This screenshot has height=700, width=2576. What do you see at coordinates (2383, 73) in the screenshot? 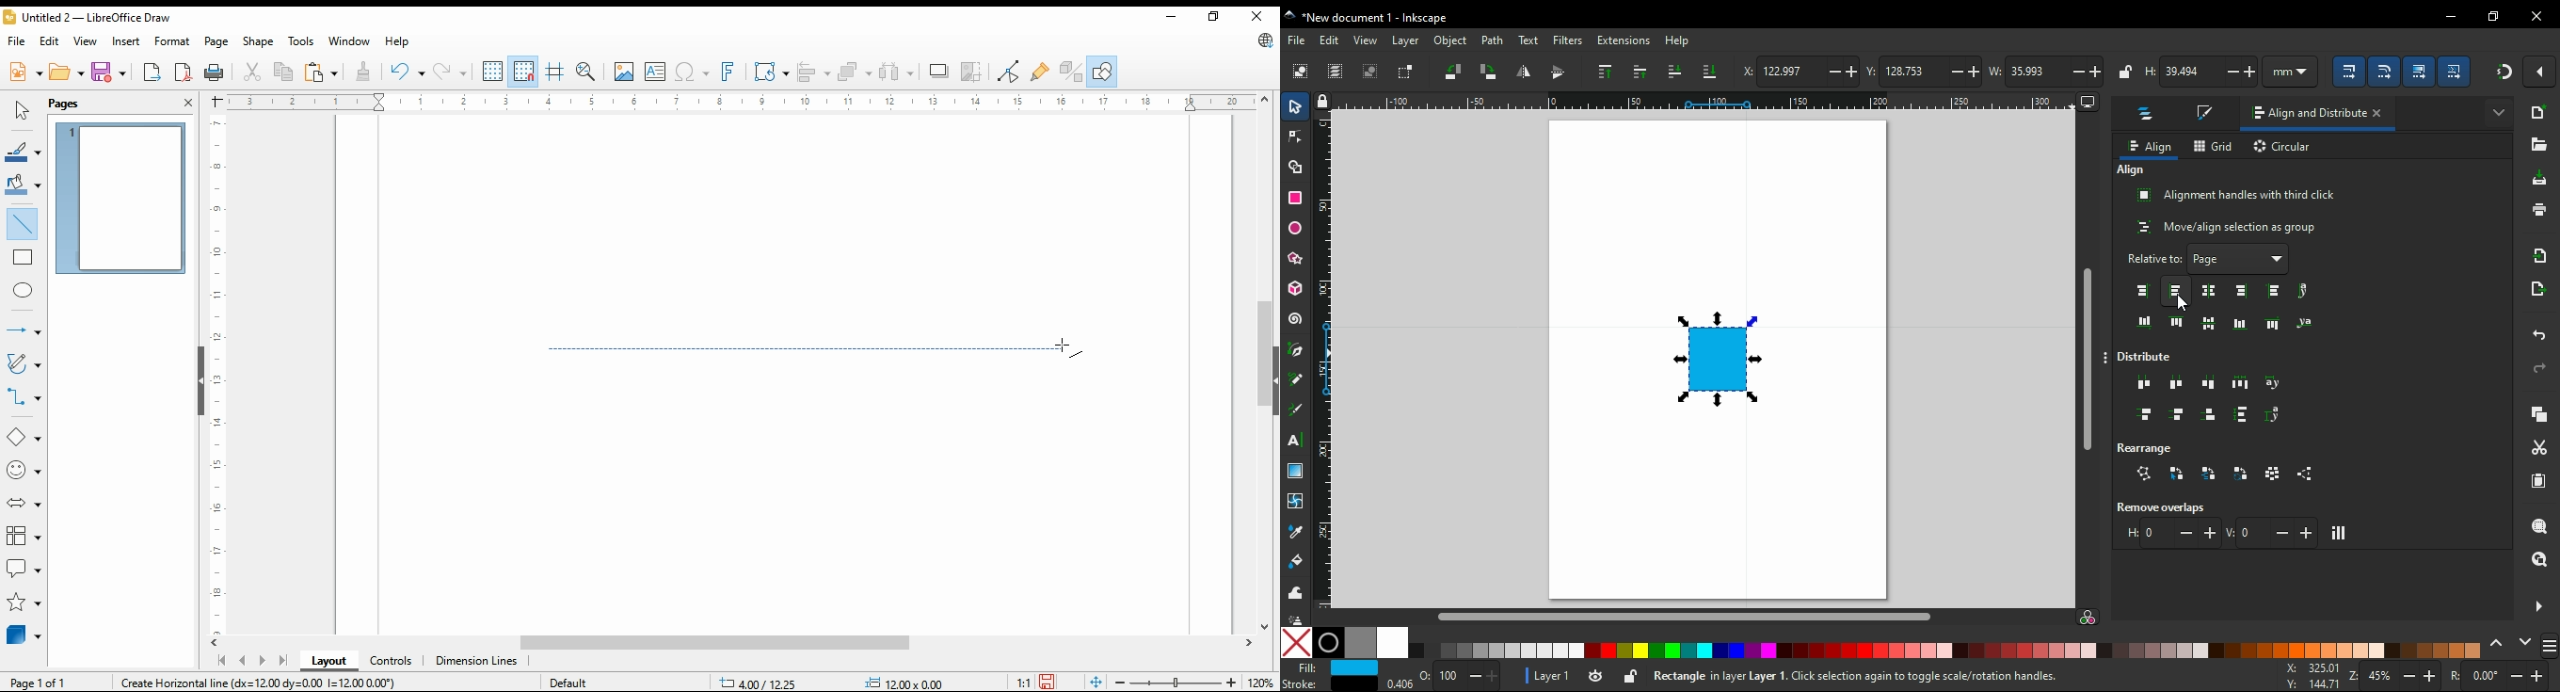
I see `when scaling rectancle, scale the radii in same proportion` at bounding box center [2383, 73].